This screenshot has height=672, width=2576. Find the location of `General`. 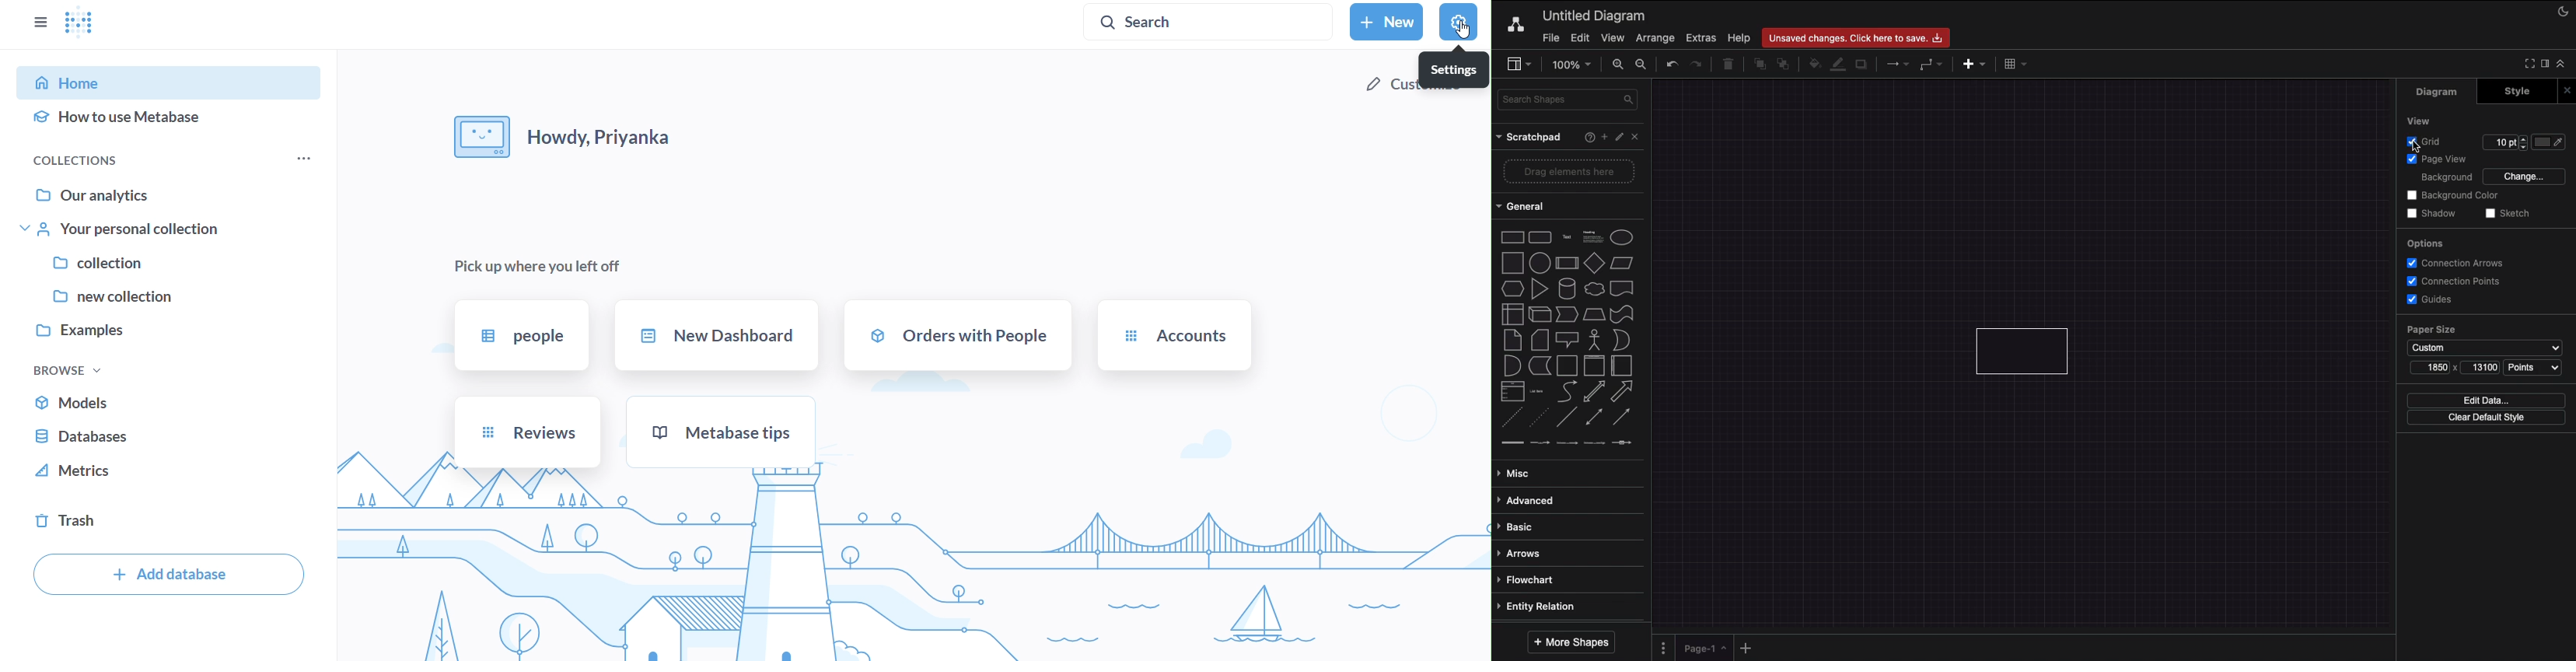

General is located at coordinates (1525, 205).